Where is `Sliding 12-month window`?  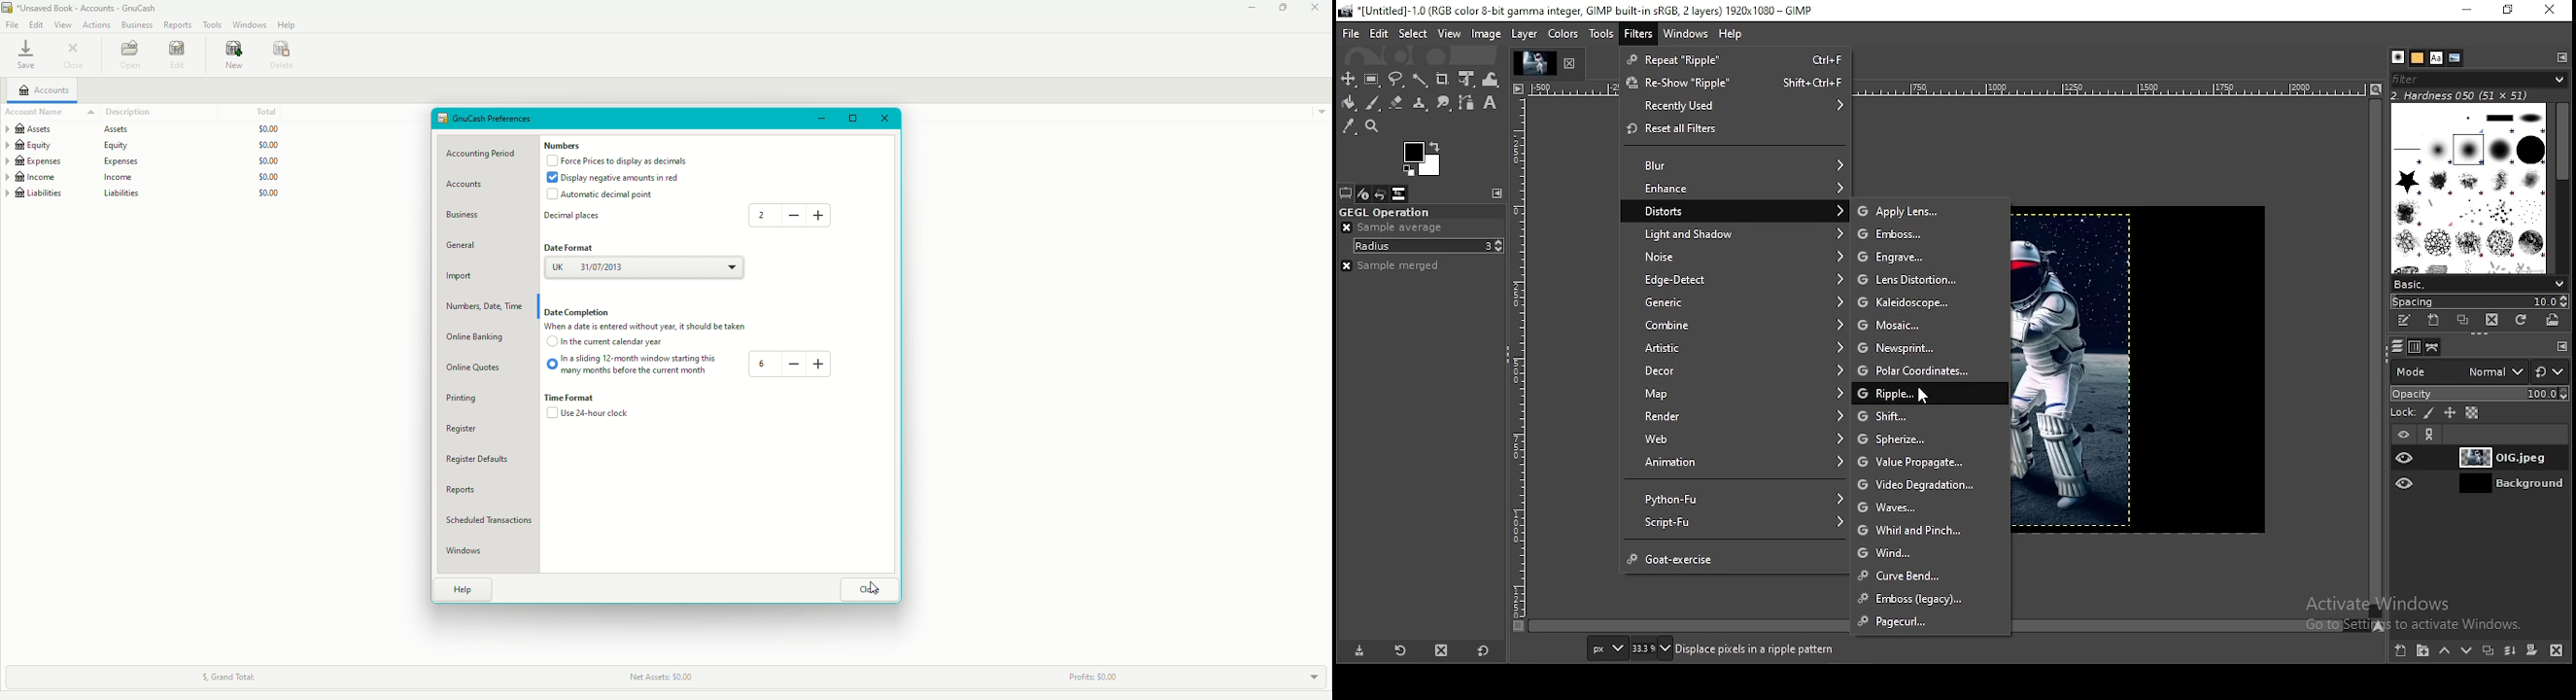 Sliding 12-month window is located at coordinates (634, 365).